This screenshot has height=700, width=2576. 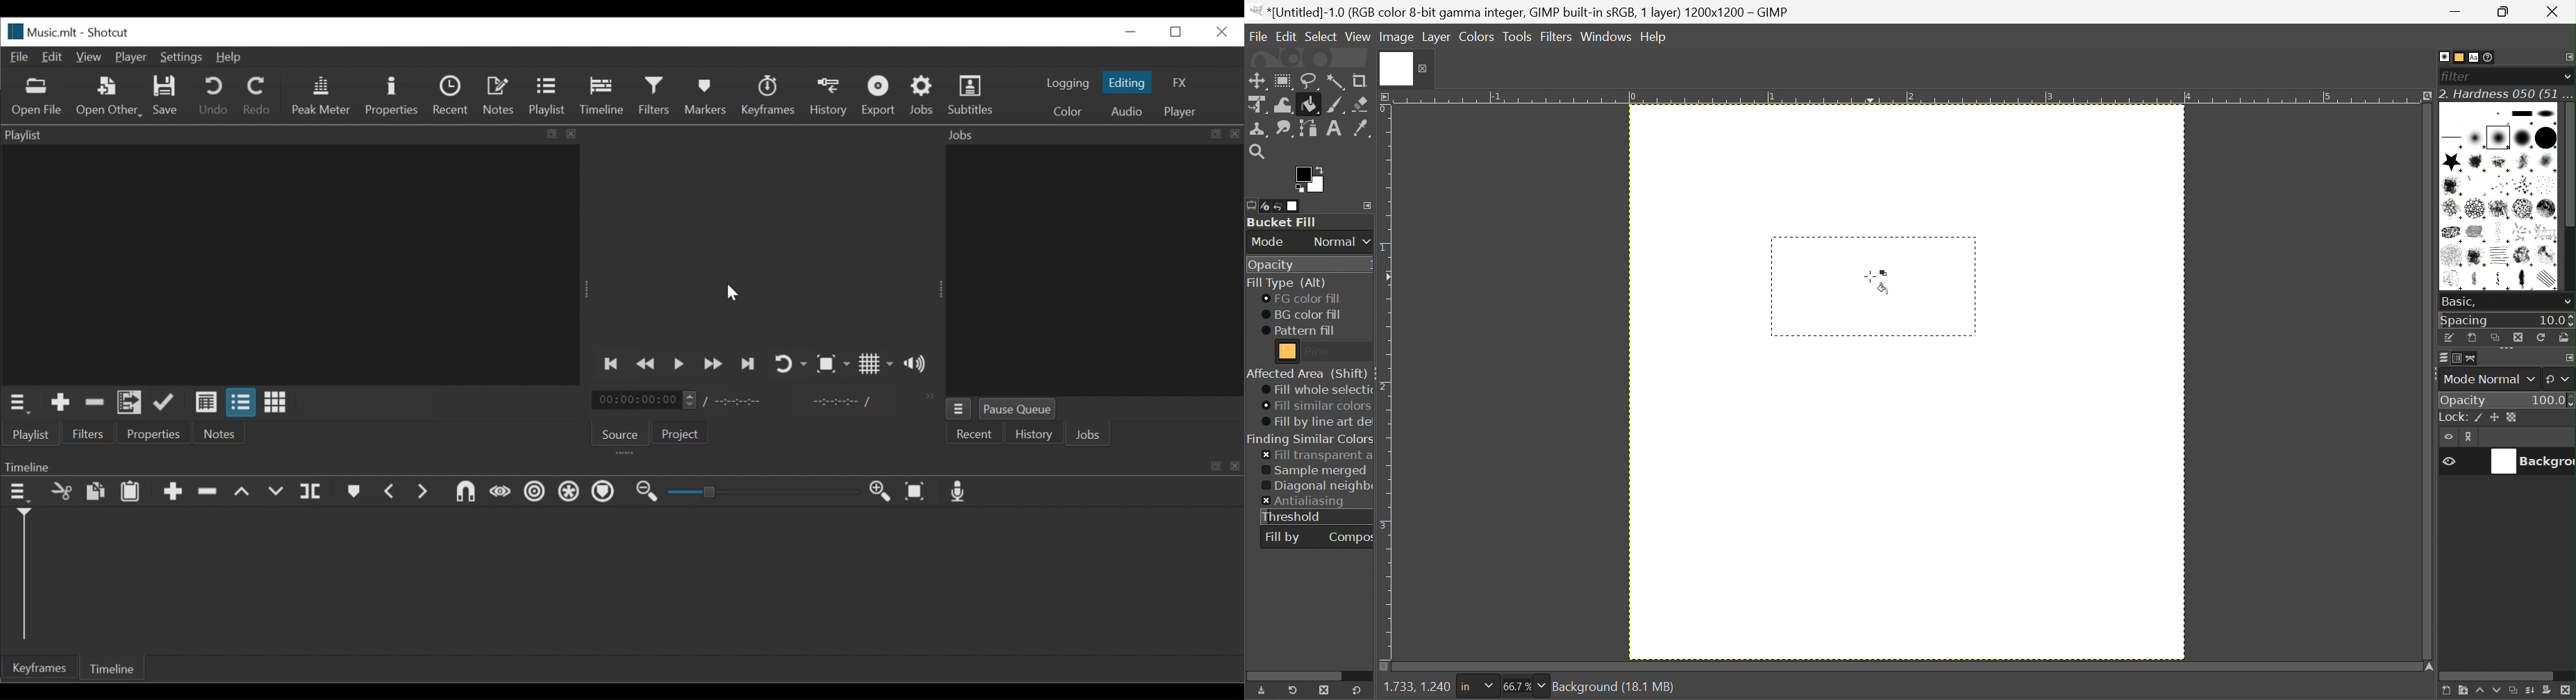 I want to click on Add files to the playlist, so click(x=130, y=403).